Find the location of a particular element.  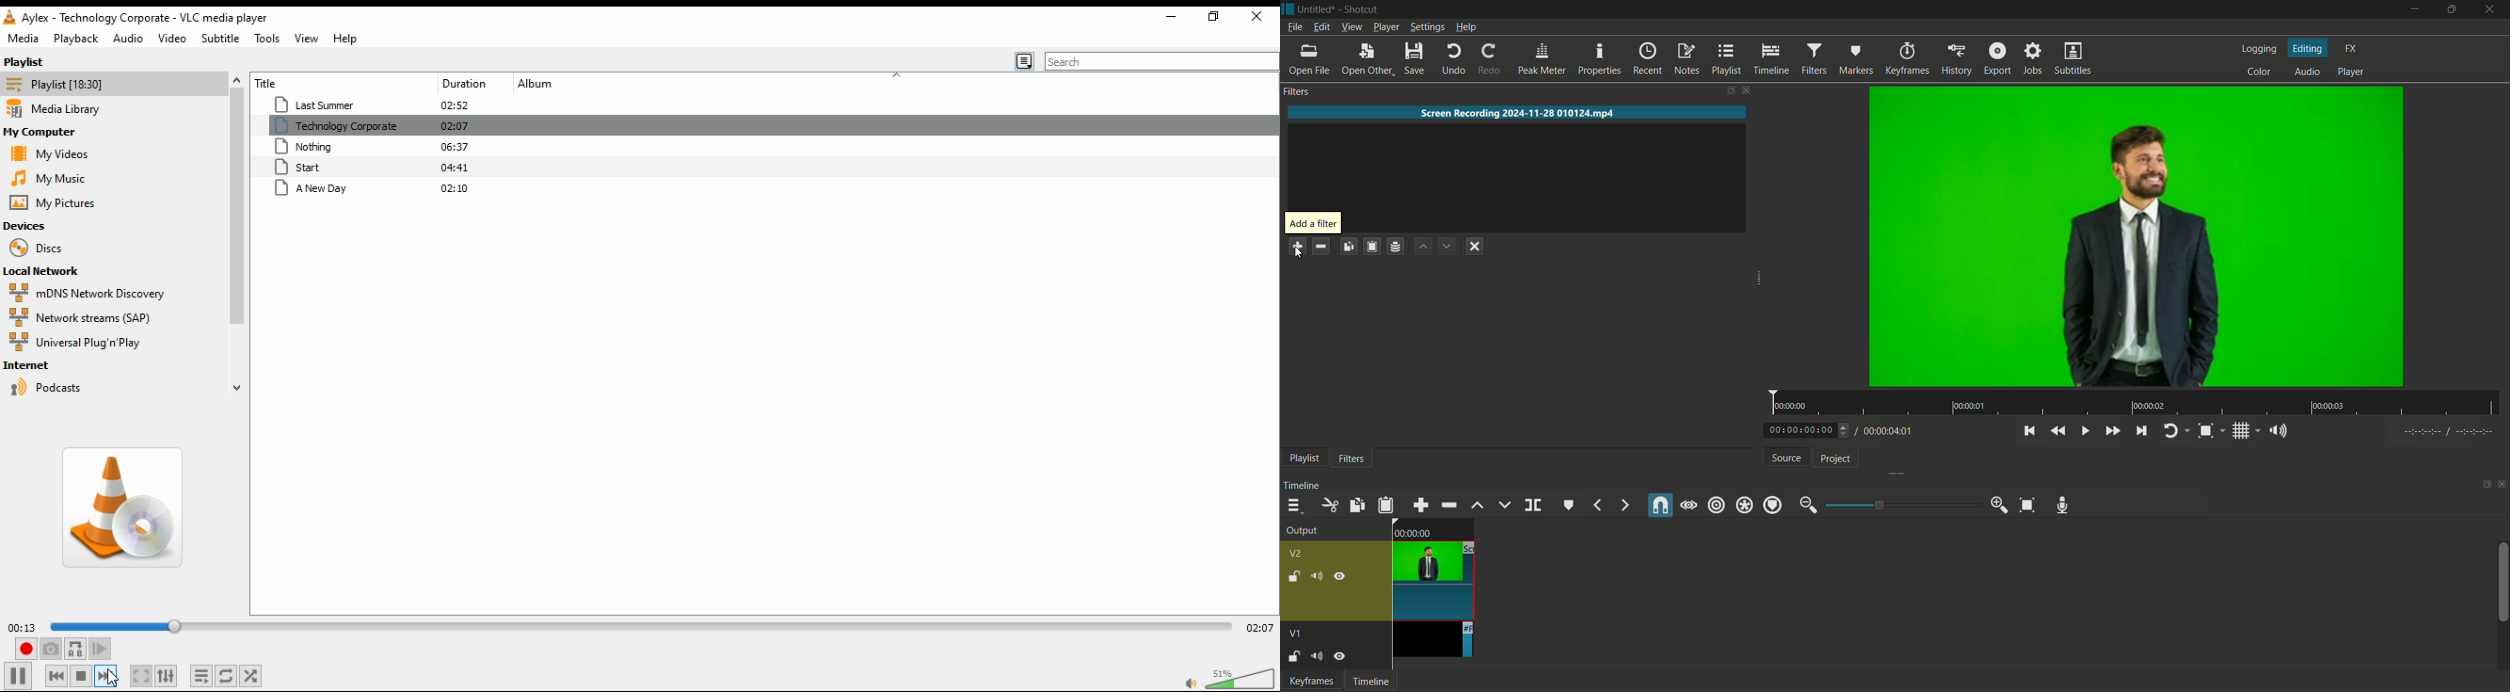

split at playhead is located at coordinates (1533, 505).